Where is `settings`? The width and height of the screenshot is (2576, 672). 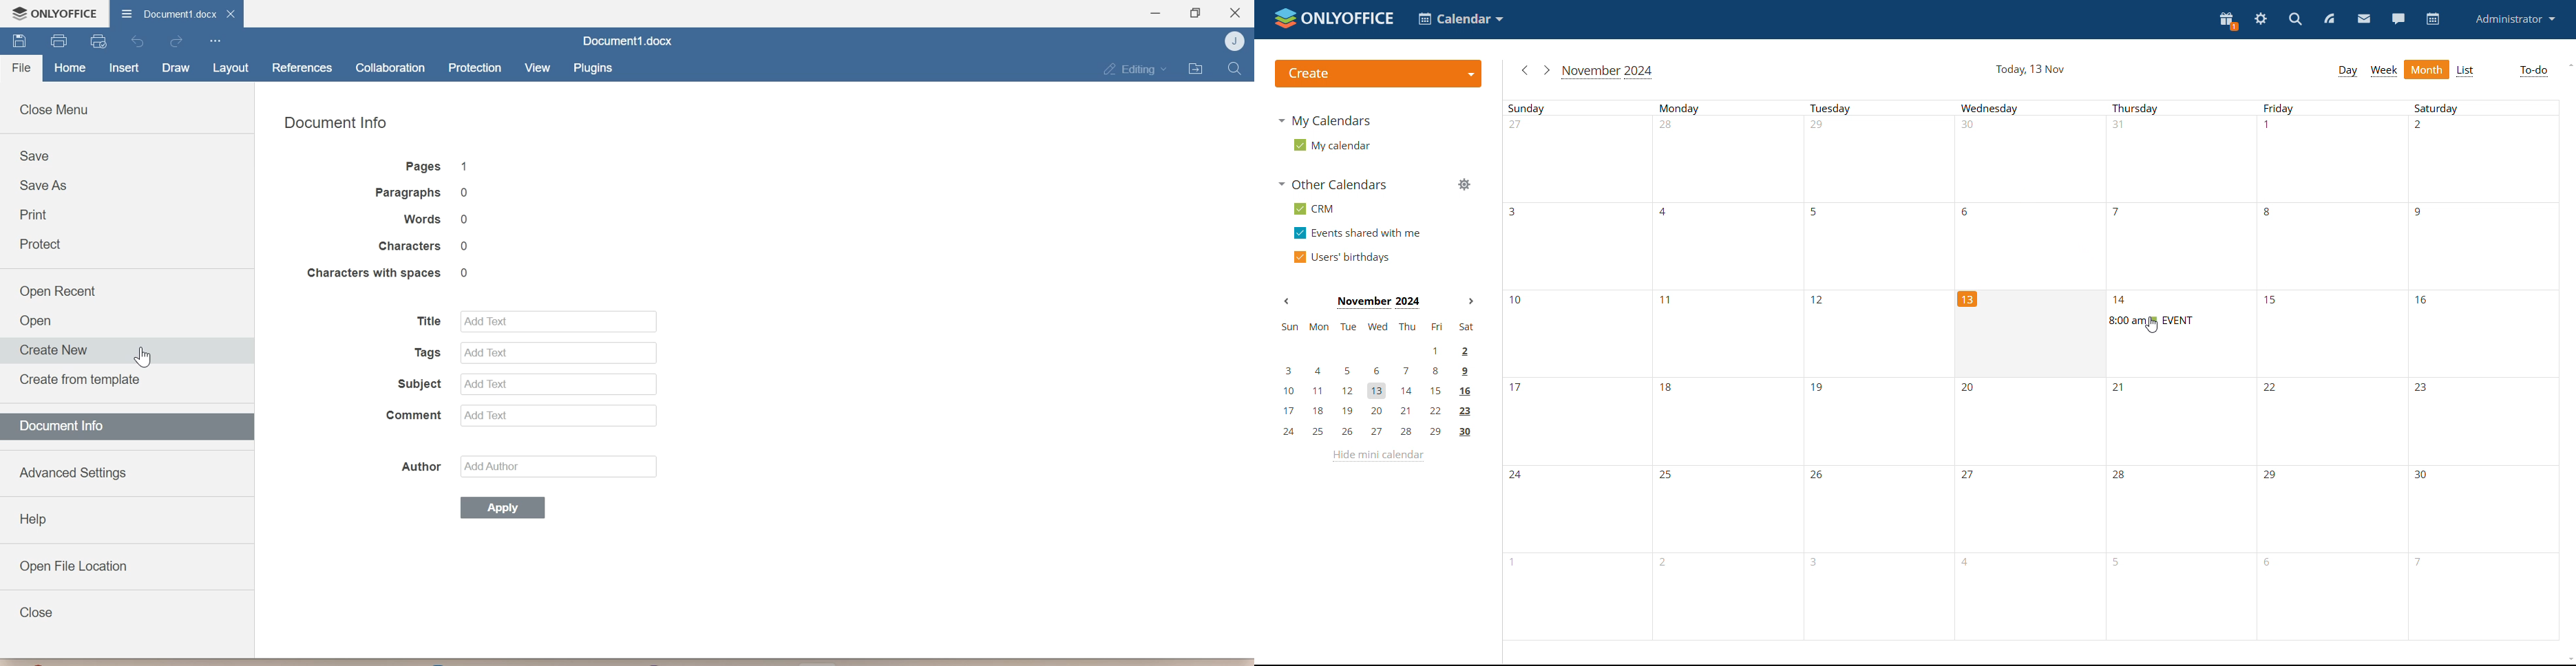 settings is located at coordinates (2261, 21).